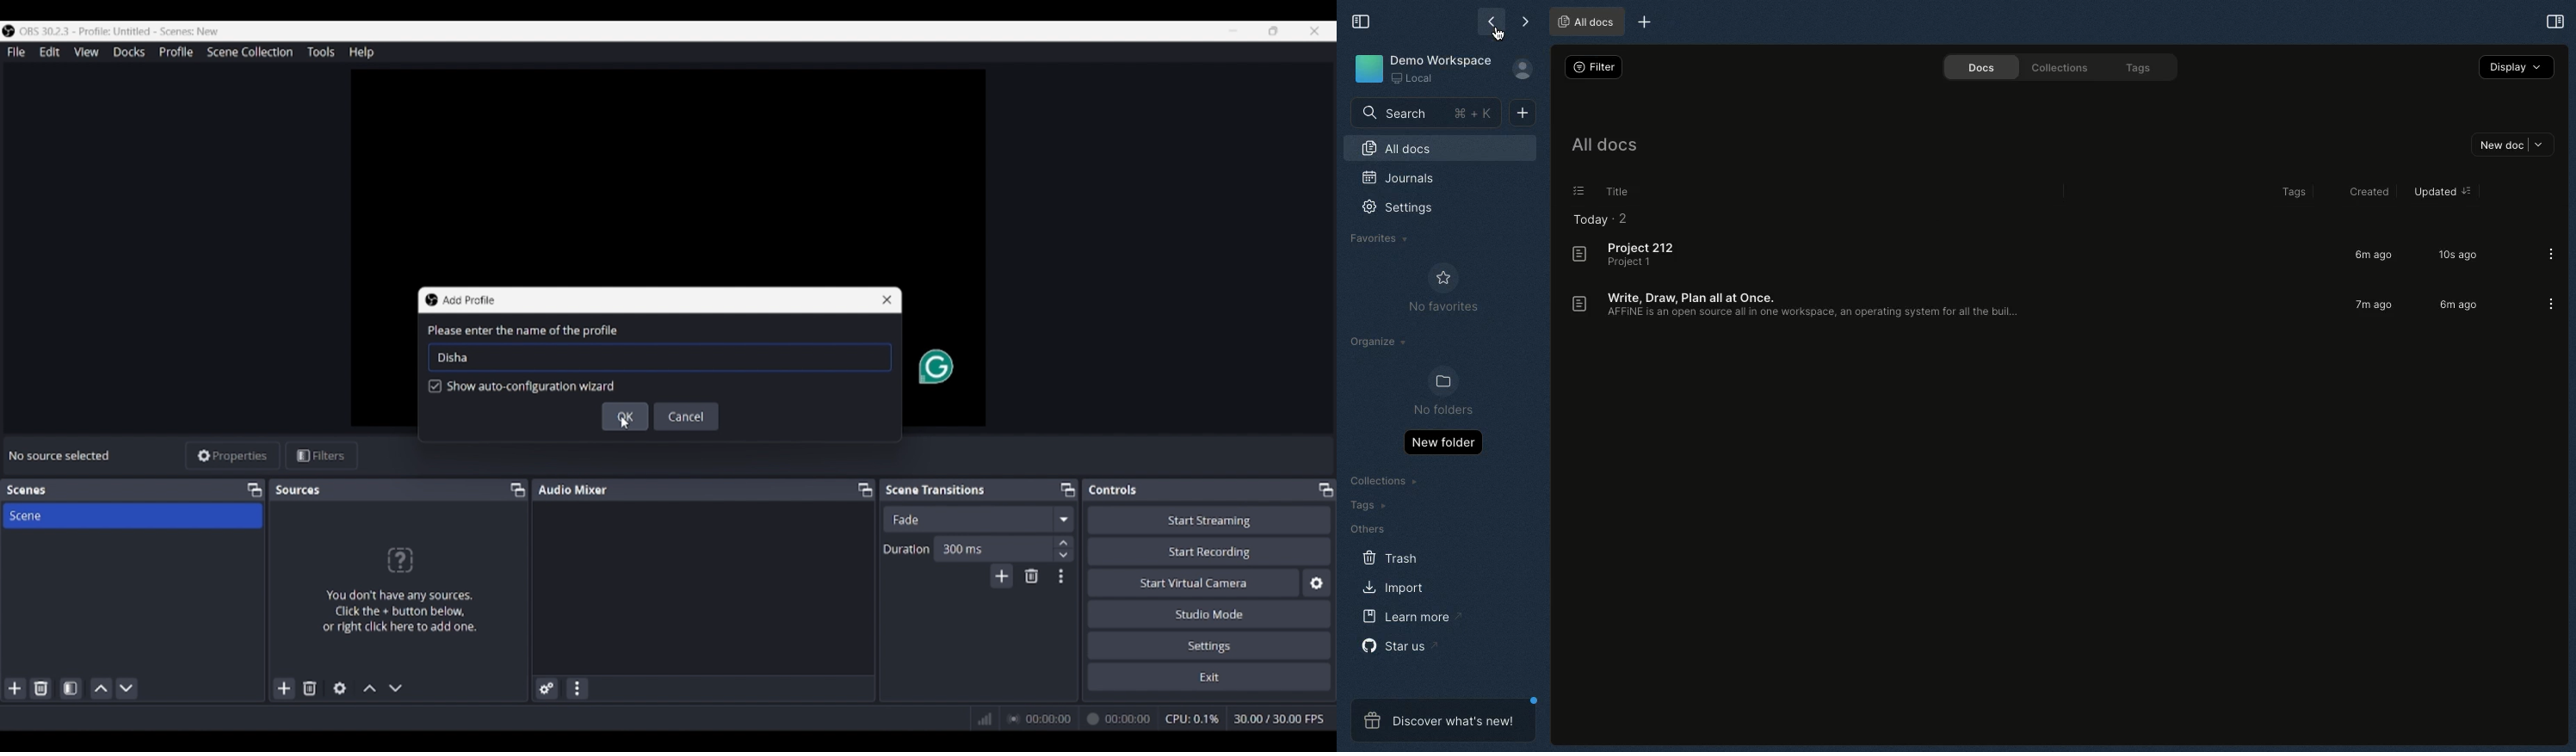 The width and height of the screenshot is (2576, 756). I want to click on Start virtual camera, so click(1194, 582).